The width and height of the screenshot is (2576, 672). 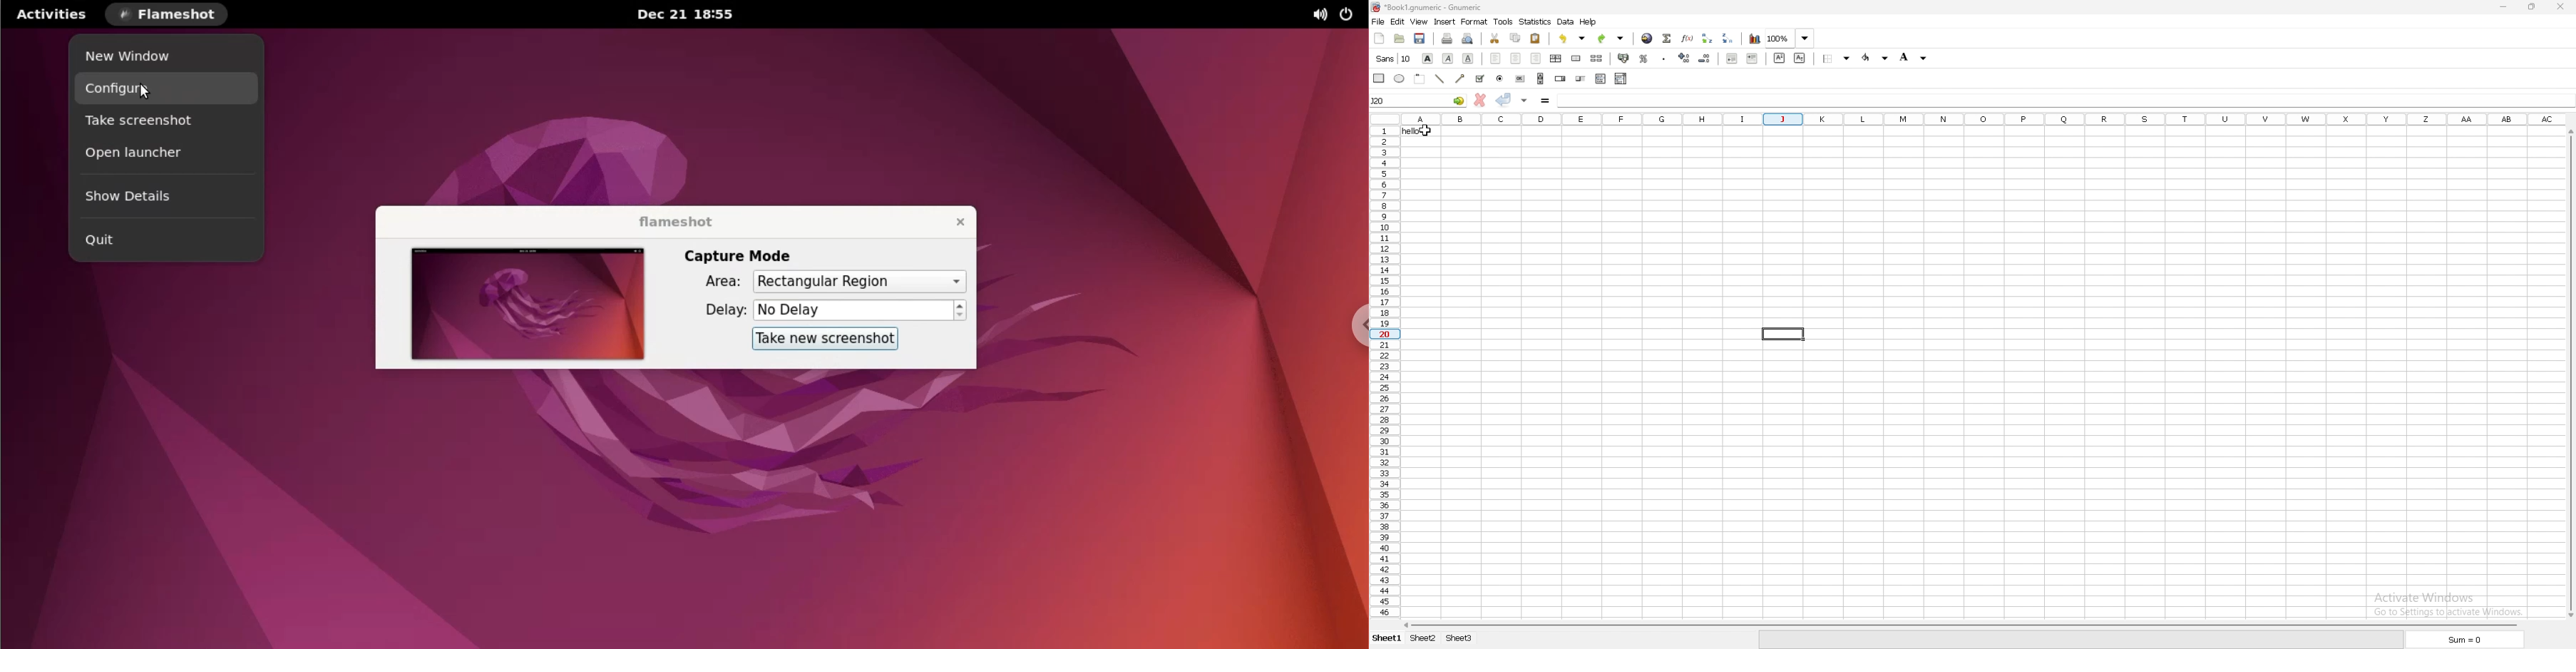 I want to click on hello, so click(x=1422, y=131).